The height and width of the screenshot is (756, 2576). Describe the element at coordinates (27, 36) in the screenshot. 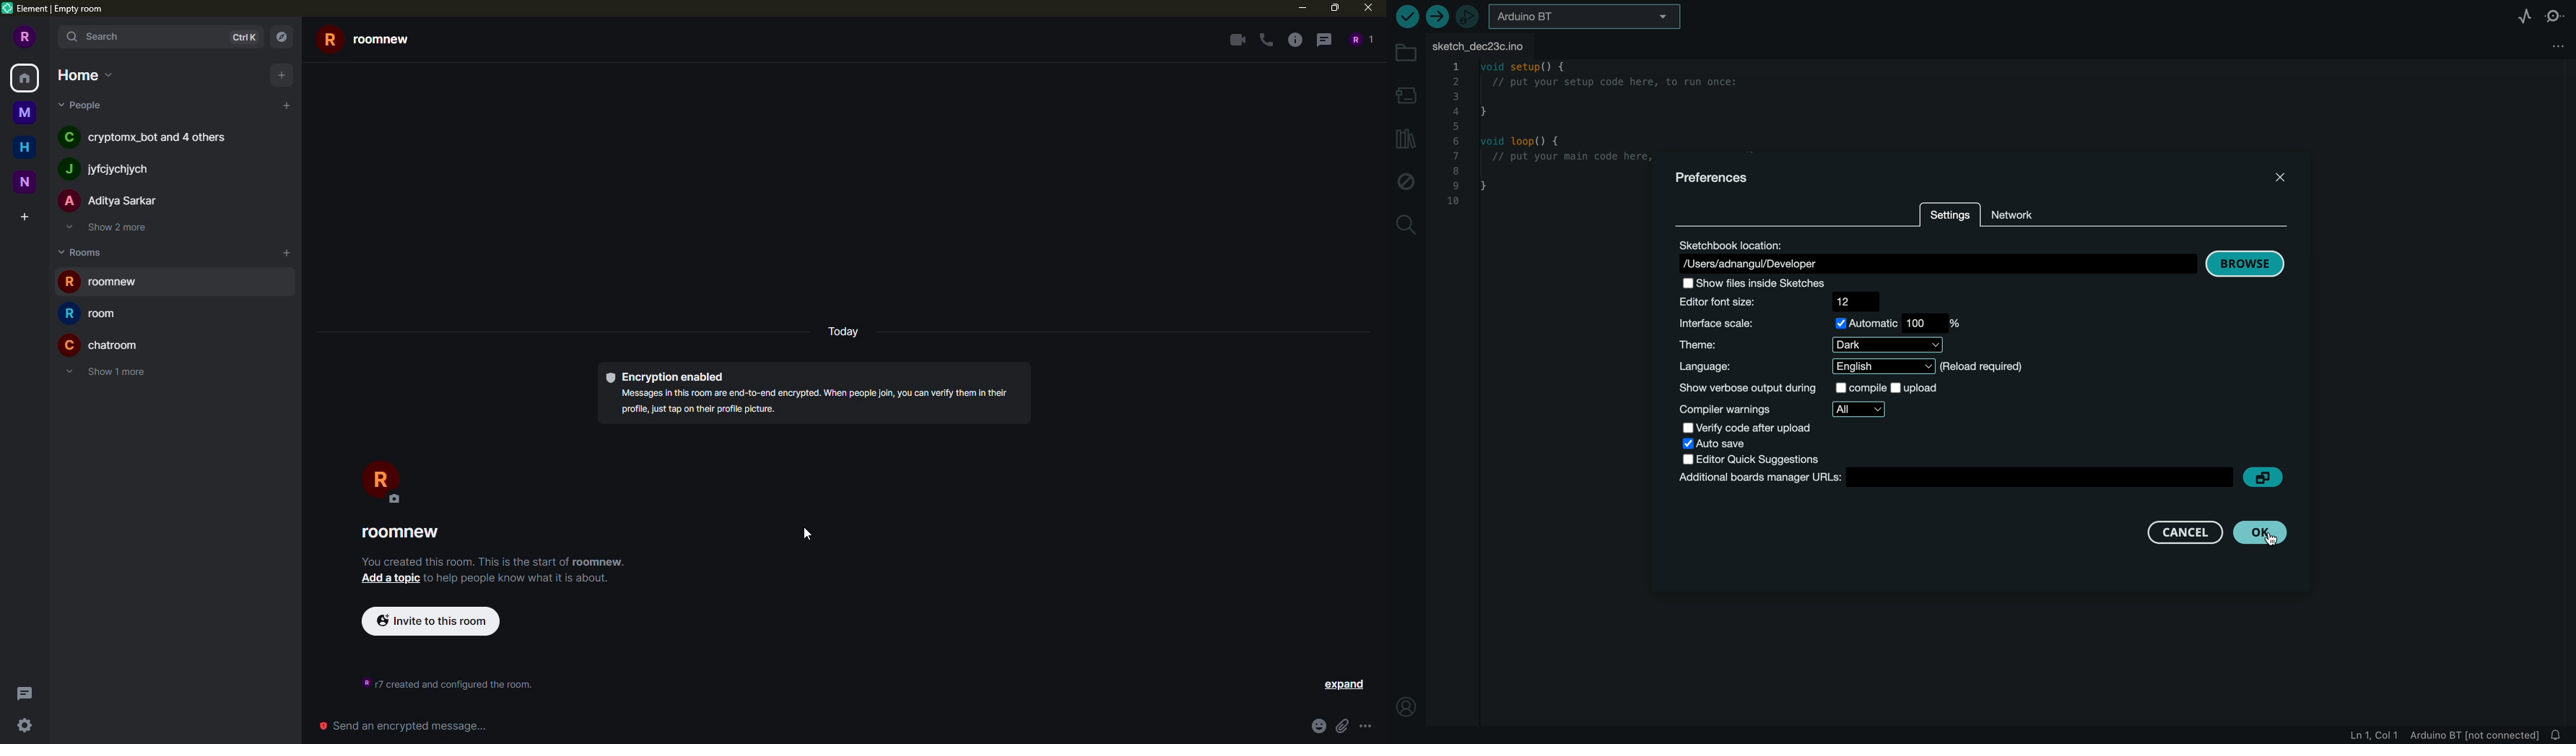

I see `profile` at that location.